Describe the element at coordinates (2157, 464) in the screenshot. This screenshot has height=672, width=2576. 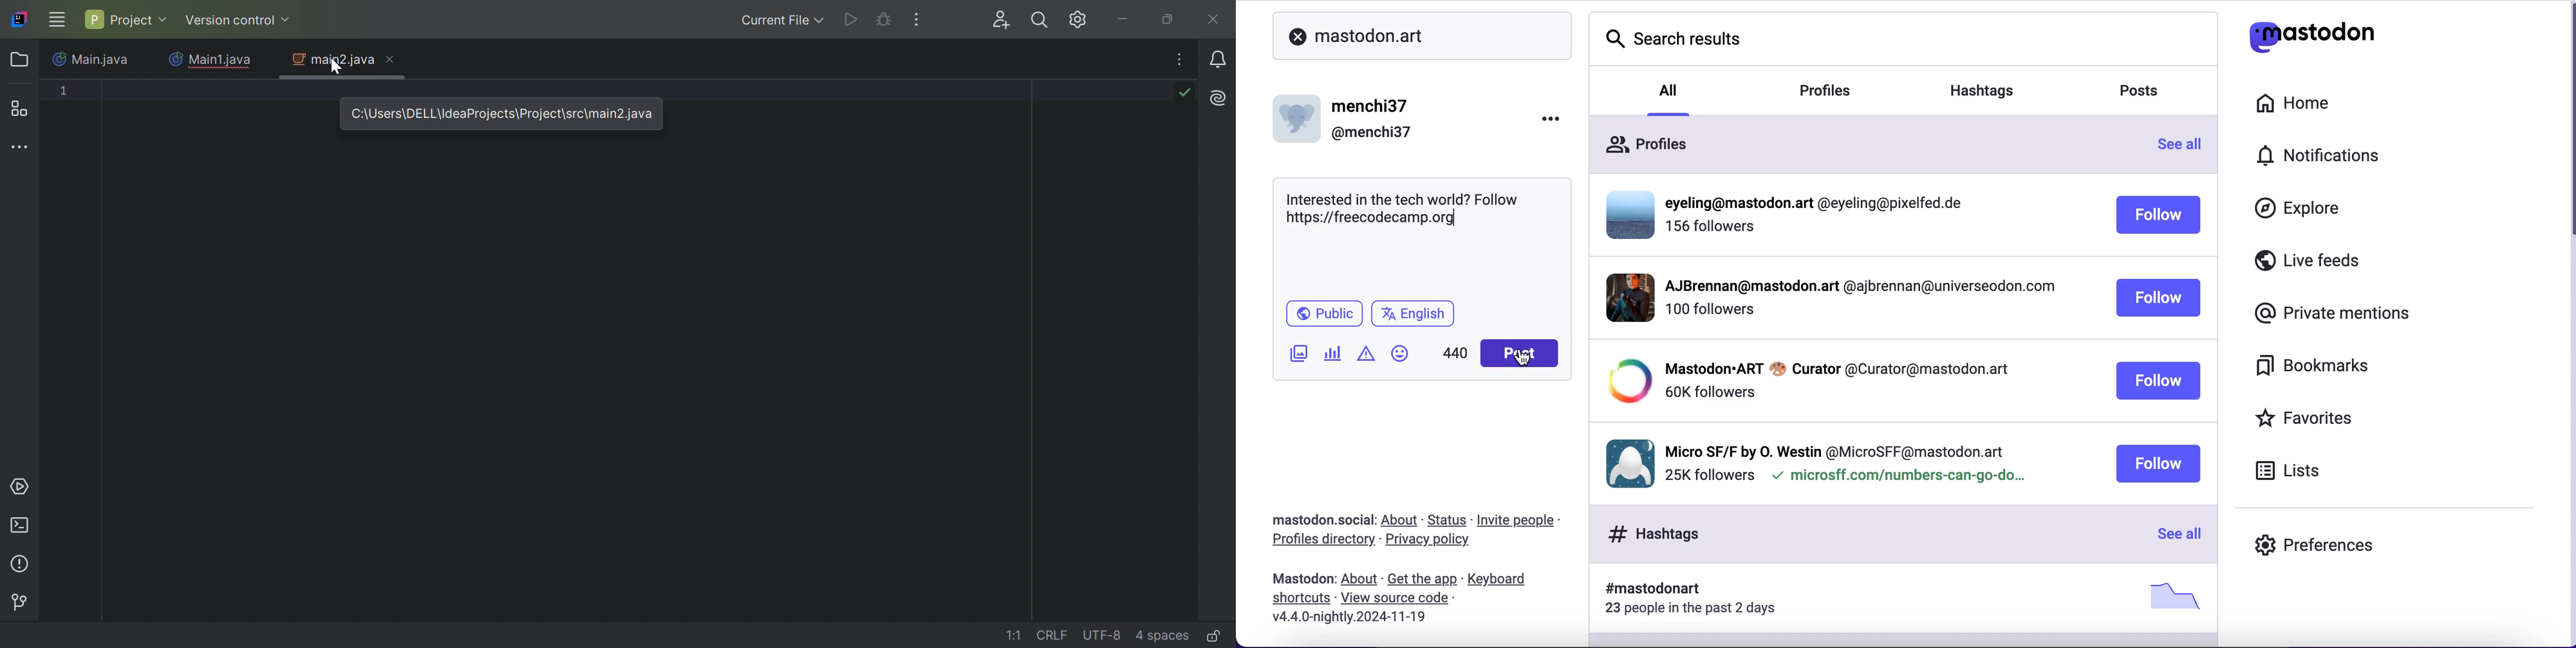
I see `follow` at that location.